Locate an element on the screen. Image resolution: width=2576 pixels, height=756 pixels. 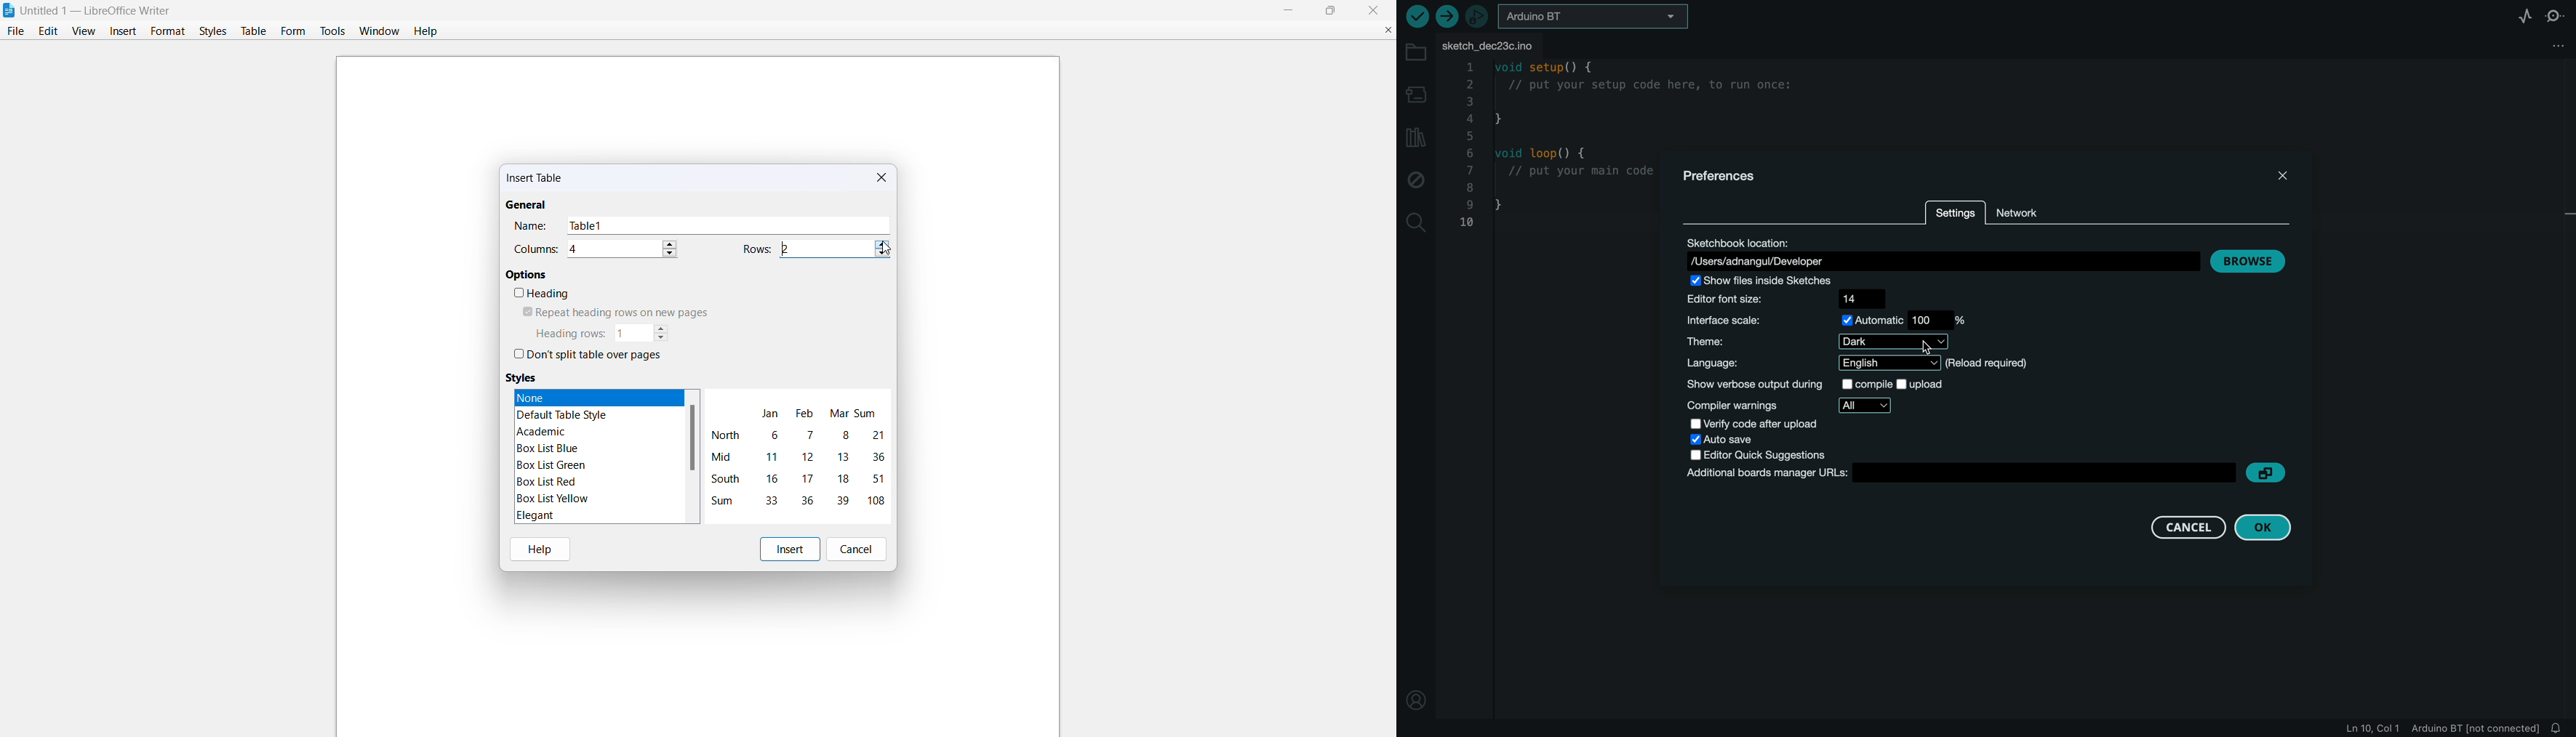
insert is located at coordinates (789, 548).